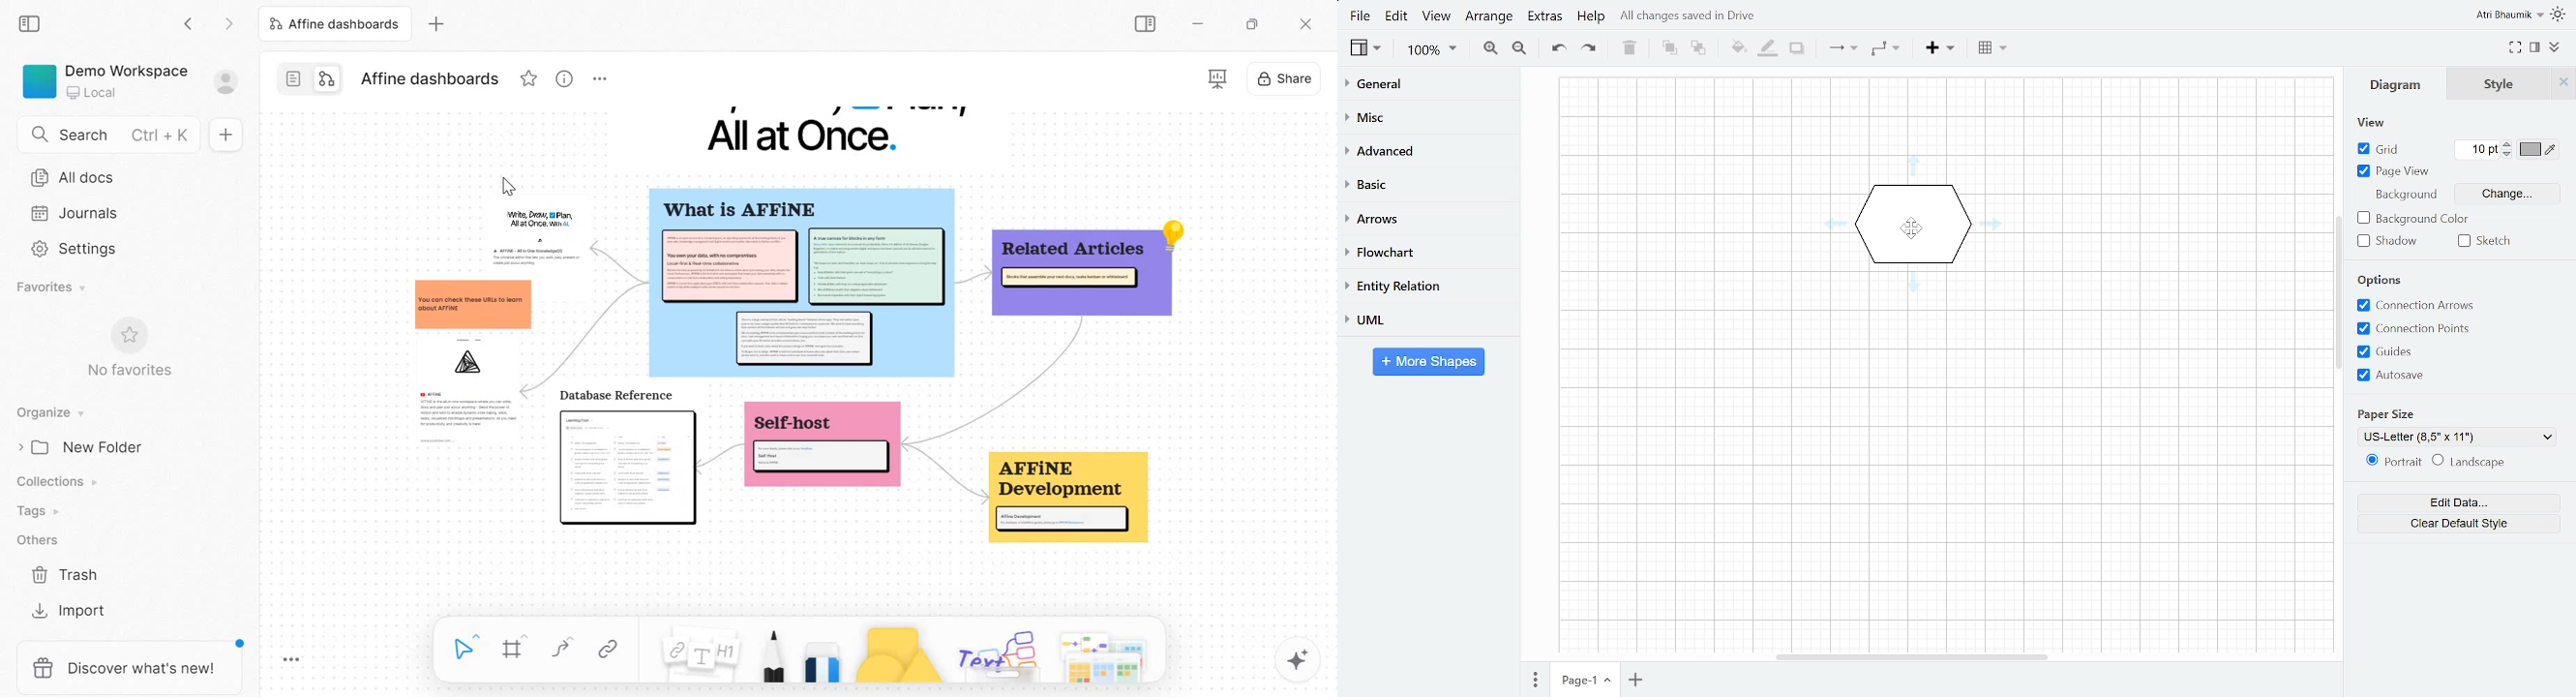 The width and height of the screenshot is (2576, 700). What do you see at coordinates (1738, 48) in the screenshot?
I see `Fill colour` at bounding box center [1738, 48].